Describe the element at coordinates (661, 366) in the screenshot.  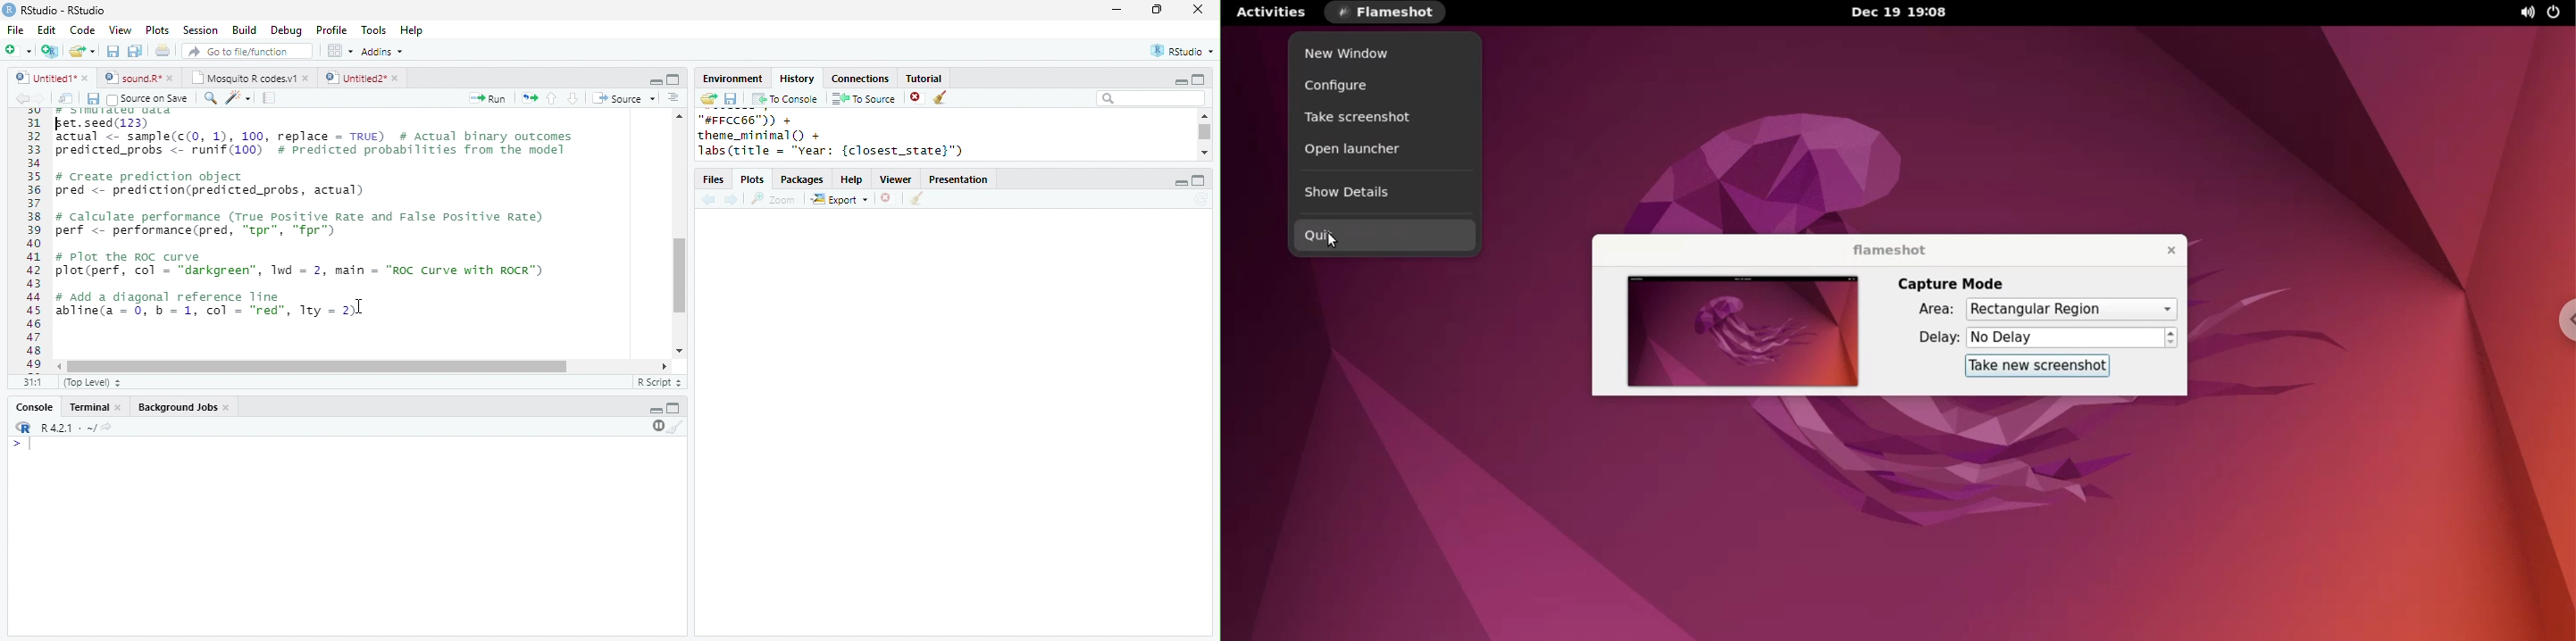
I see `scroll right` at that location.